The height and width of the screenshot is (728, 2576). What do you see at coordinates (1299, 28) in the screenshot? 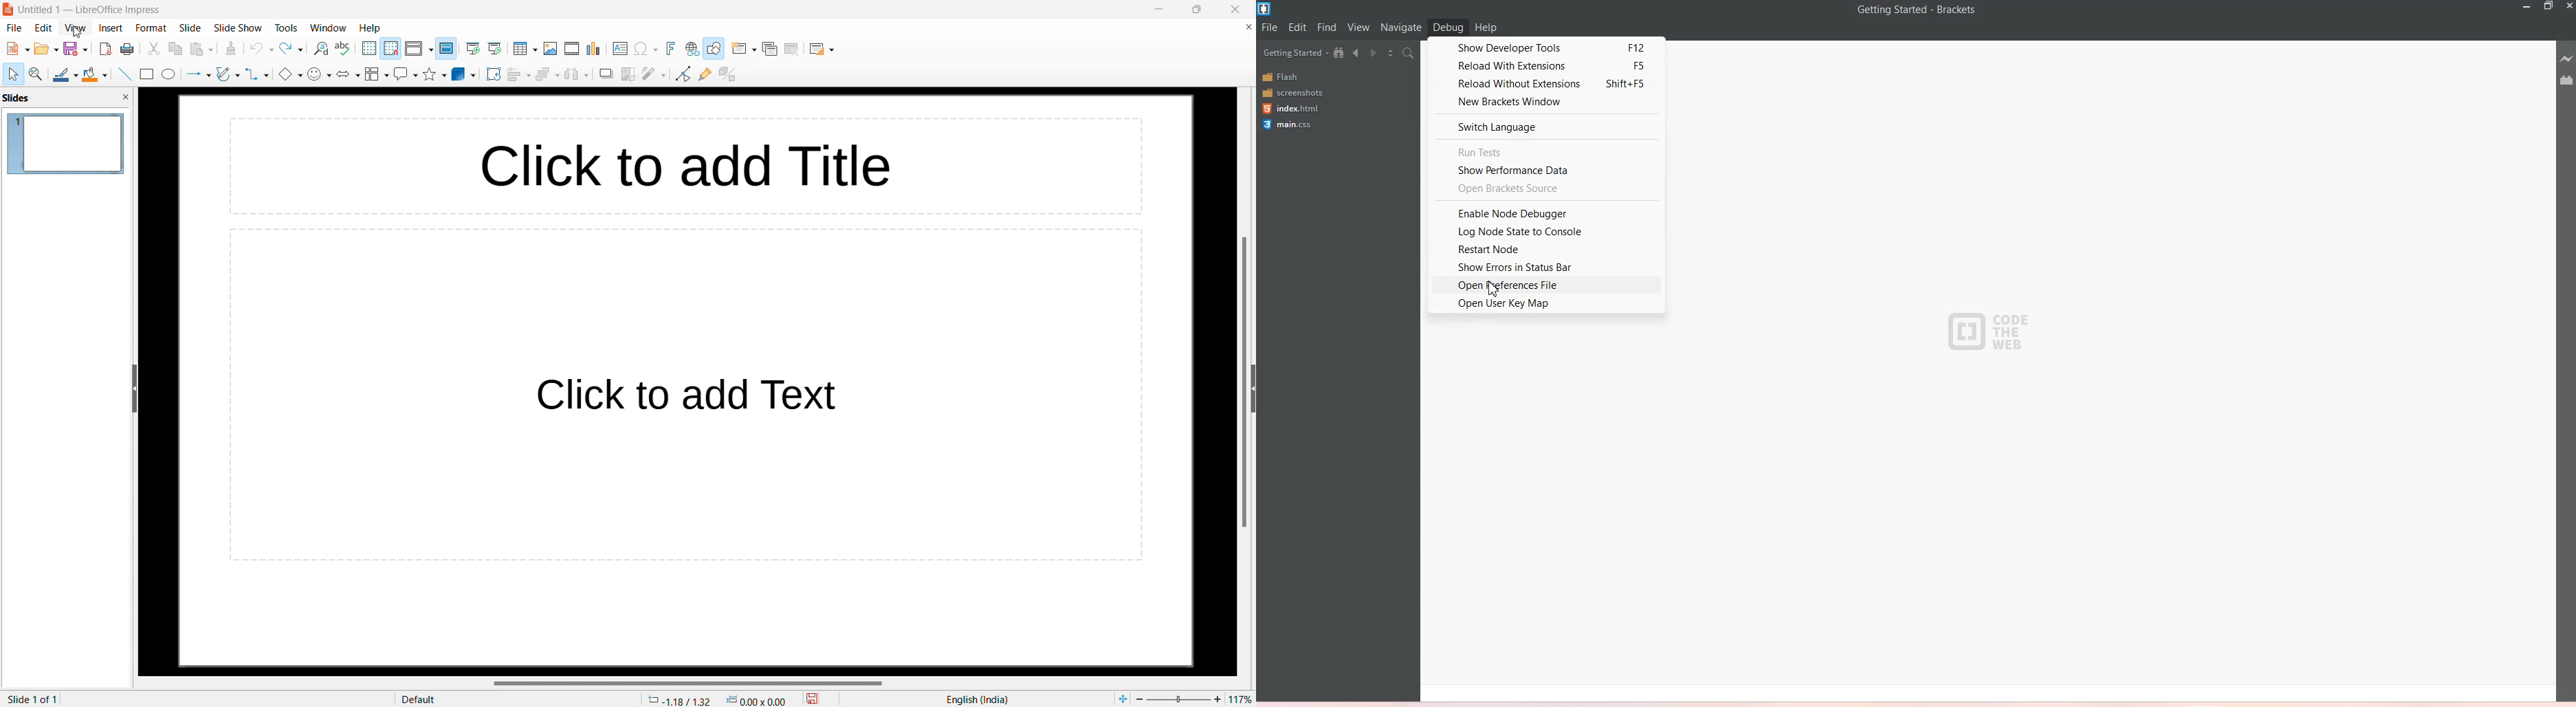
I see `Edit` at bounding box center [1299, 28].